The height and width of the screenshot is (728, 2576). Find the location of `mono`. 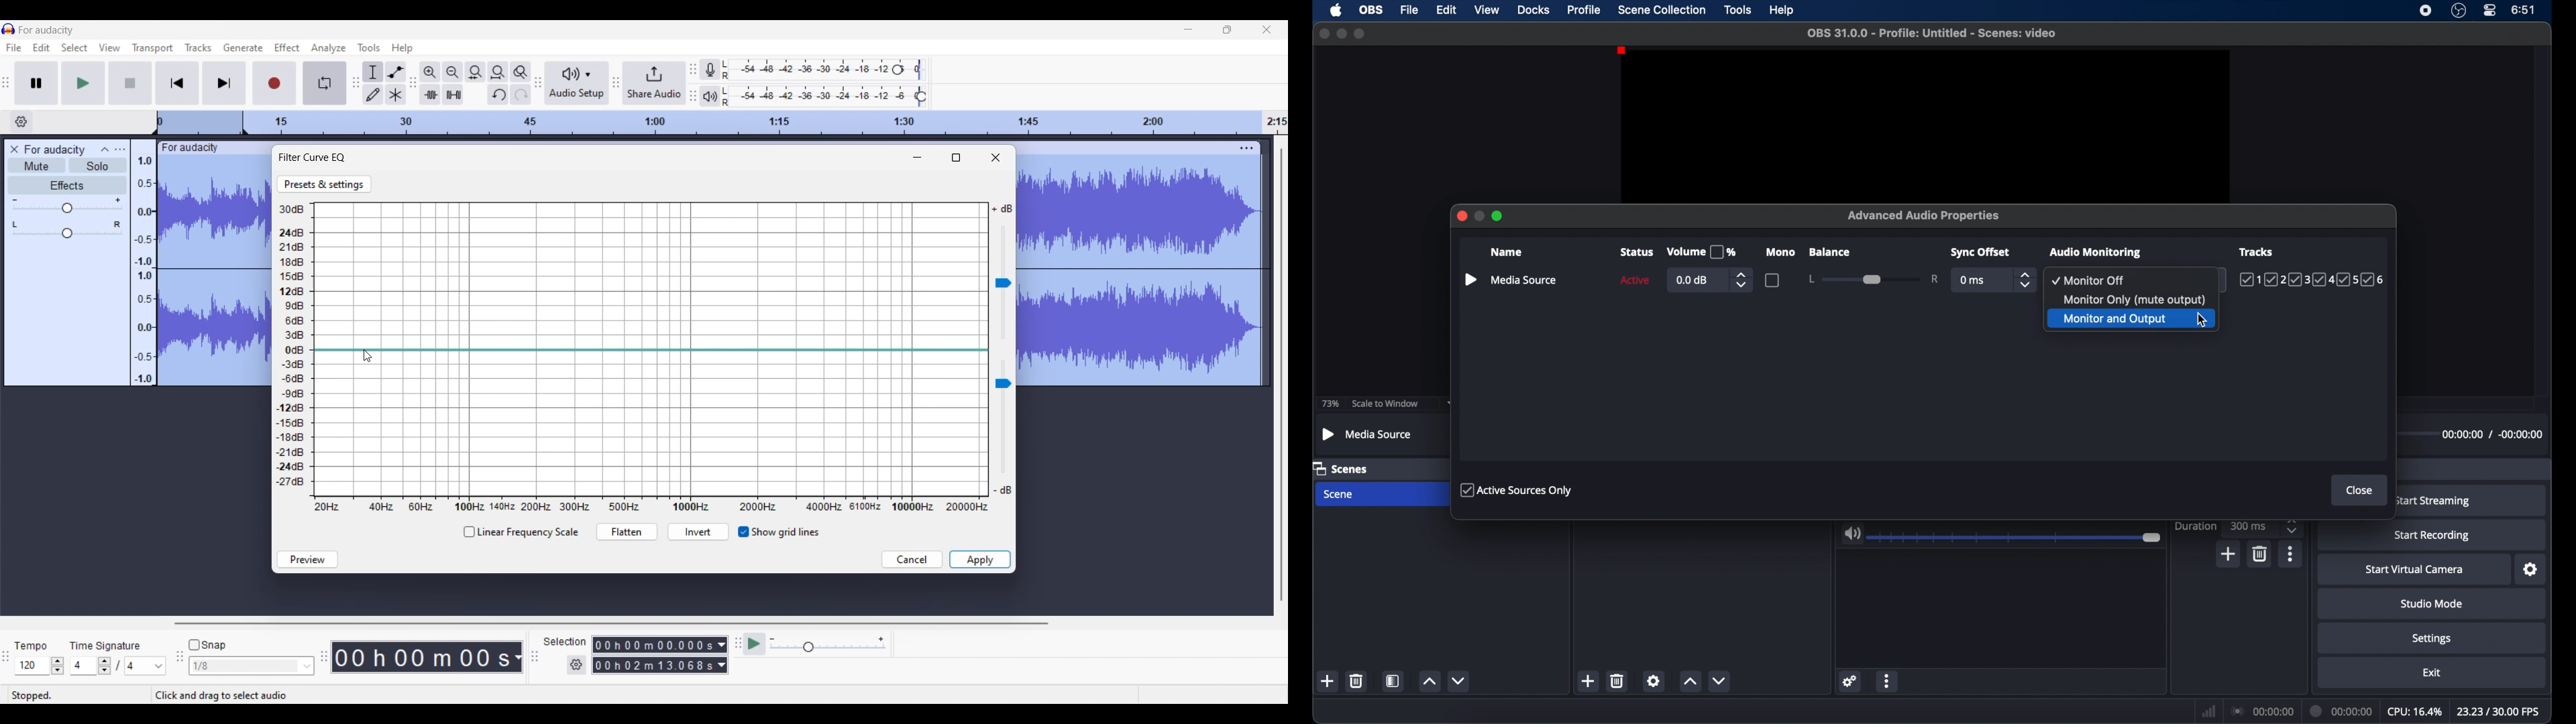

mono is located at coordinates (1780, 252).